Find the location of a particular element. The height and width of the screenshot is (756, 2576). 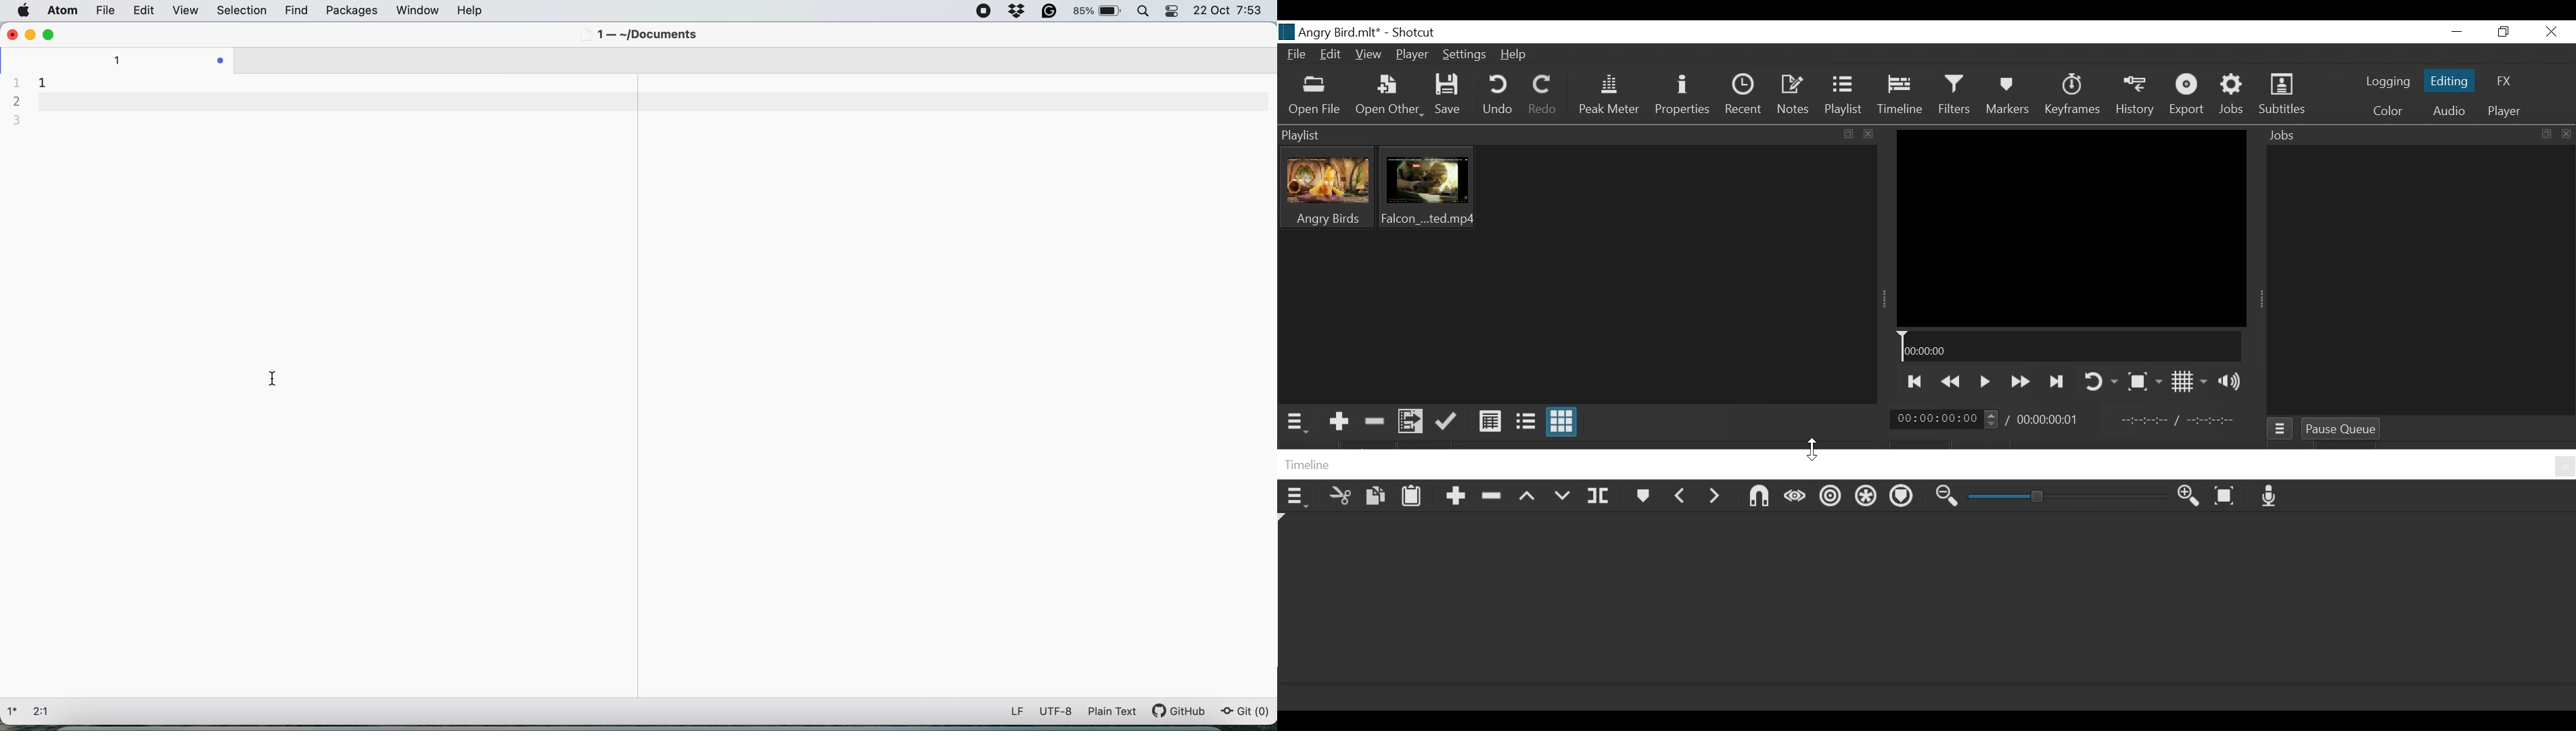

Color is located at coordinates (2388, 111).